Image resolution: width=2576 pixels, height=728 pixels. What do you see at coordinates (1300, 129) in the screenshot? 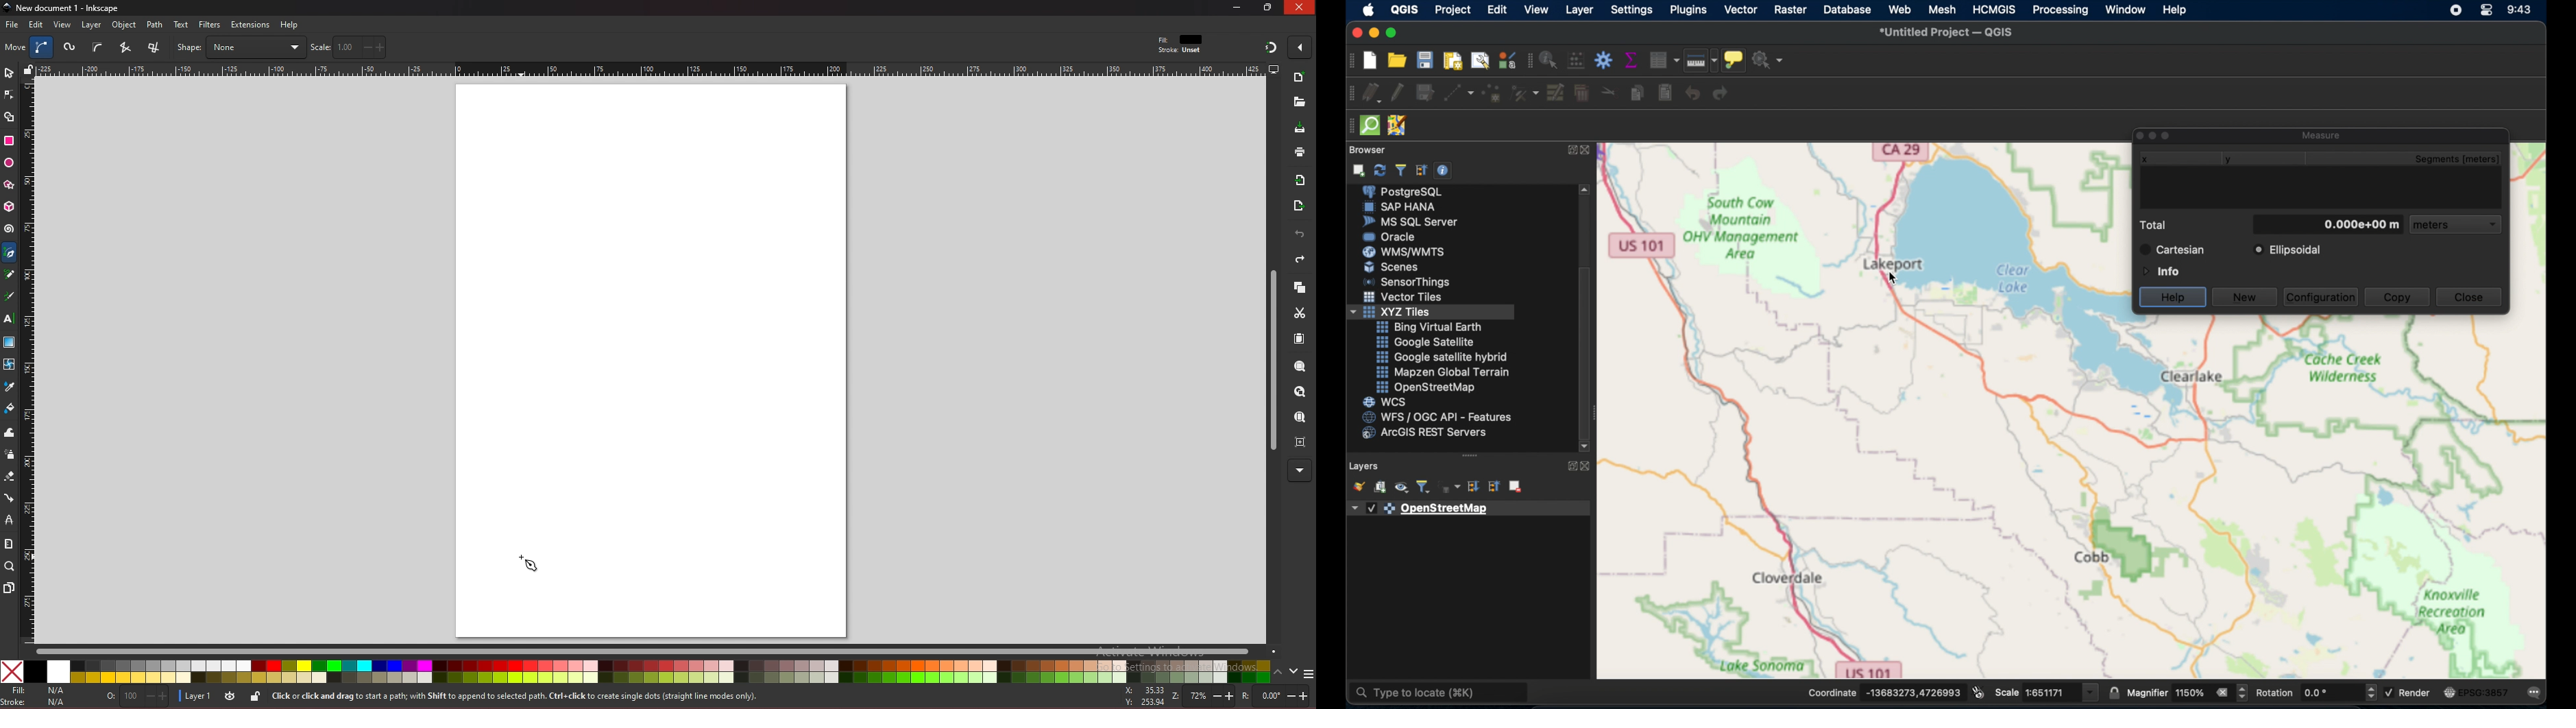
I see `save` at bounding box center [1300, 129].